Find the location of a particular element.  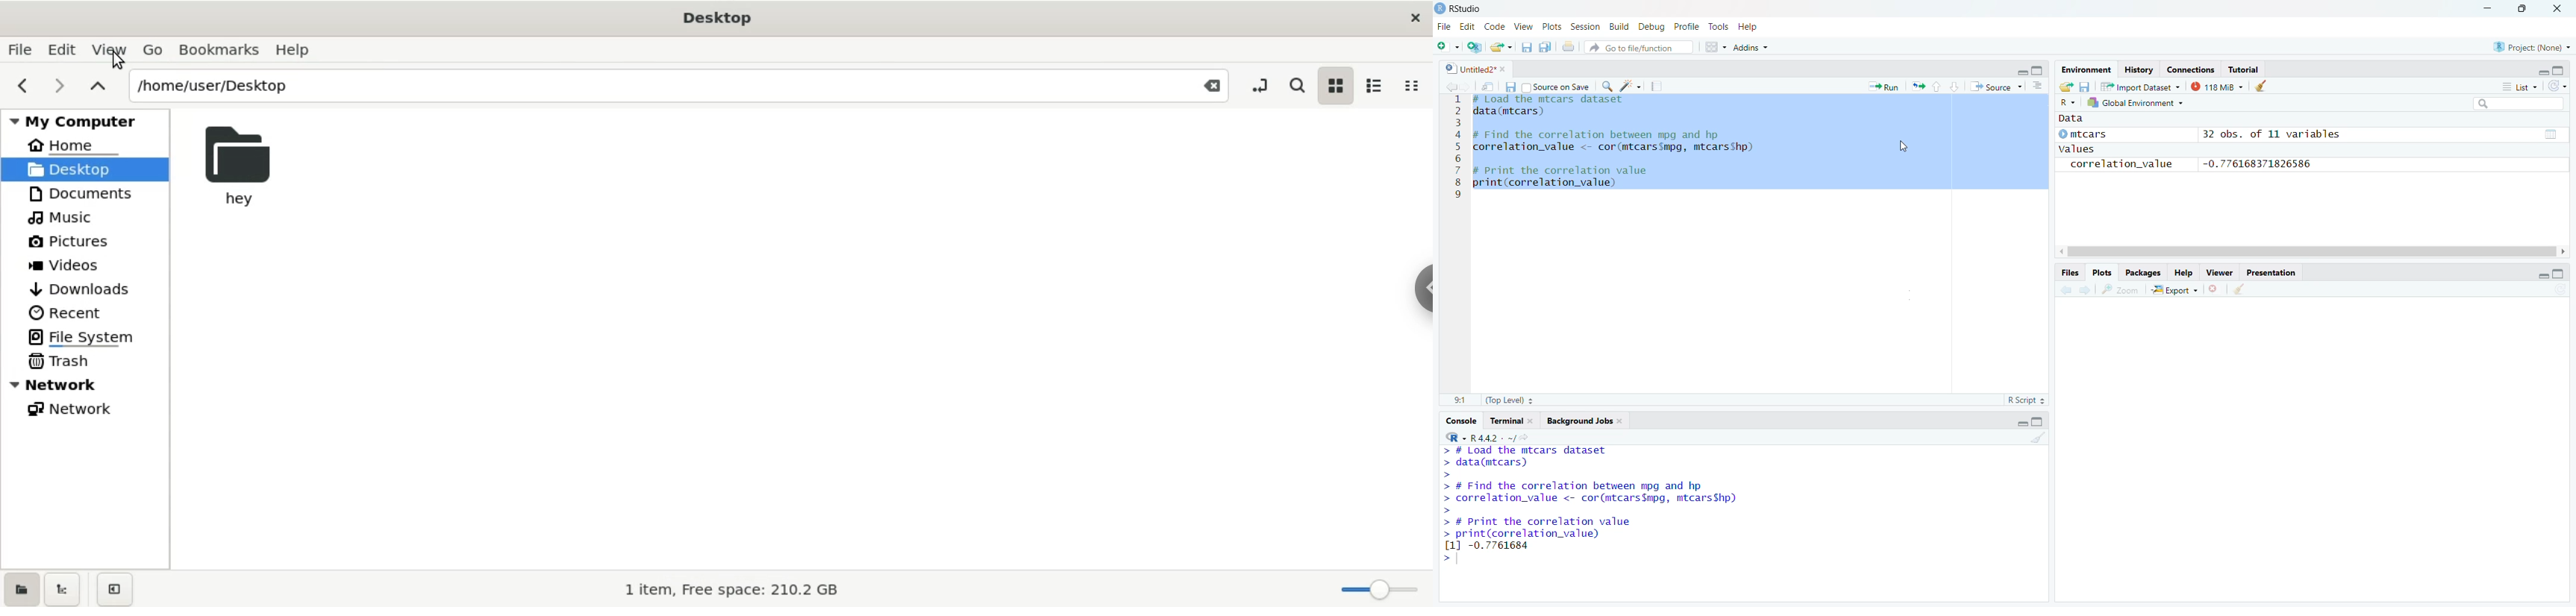

History is located at coordinates (2140, 70).